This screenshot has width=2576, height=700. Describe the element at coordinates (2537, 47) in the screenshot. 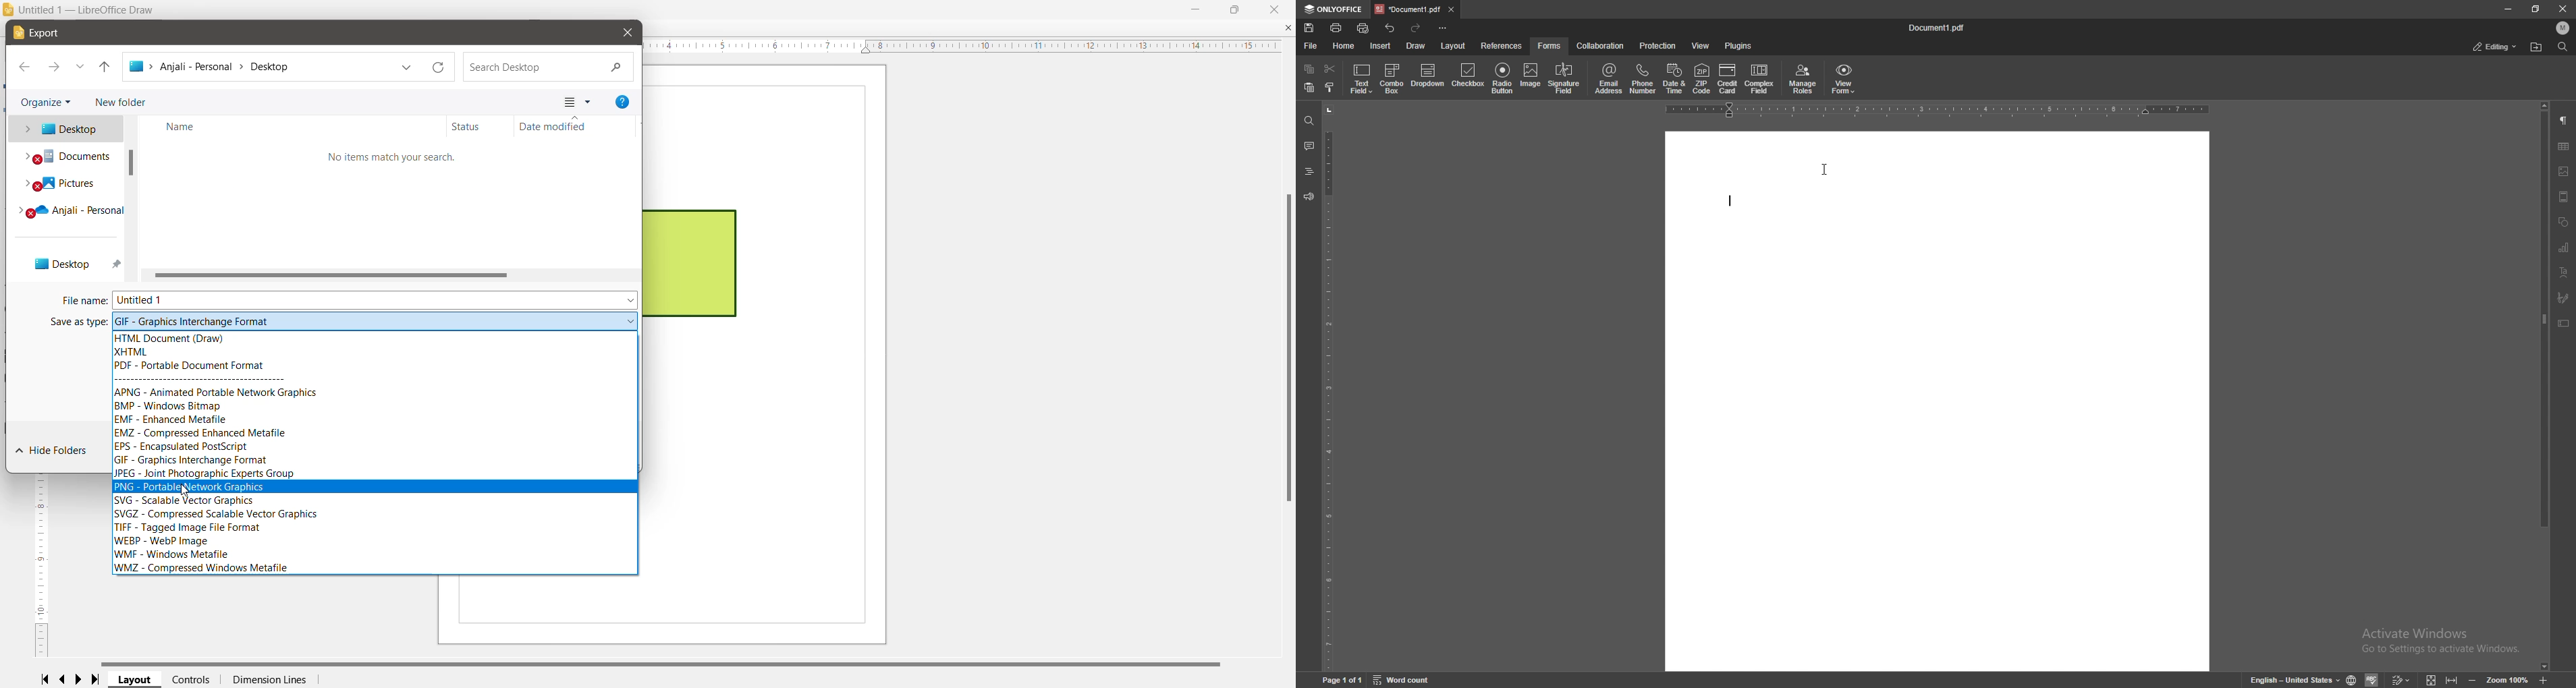

I see `find location` at that location.